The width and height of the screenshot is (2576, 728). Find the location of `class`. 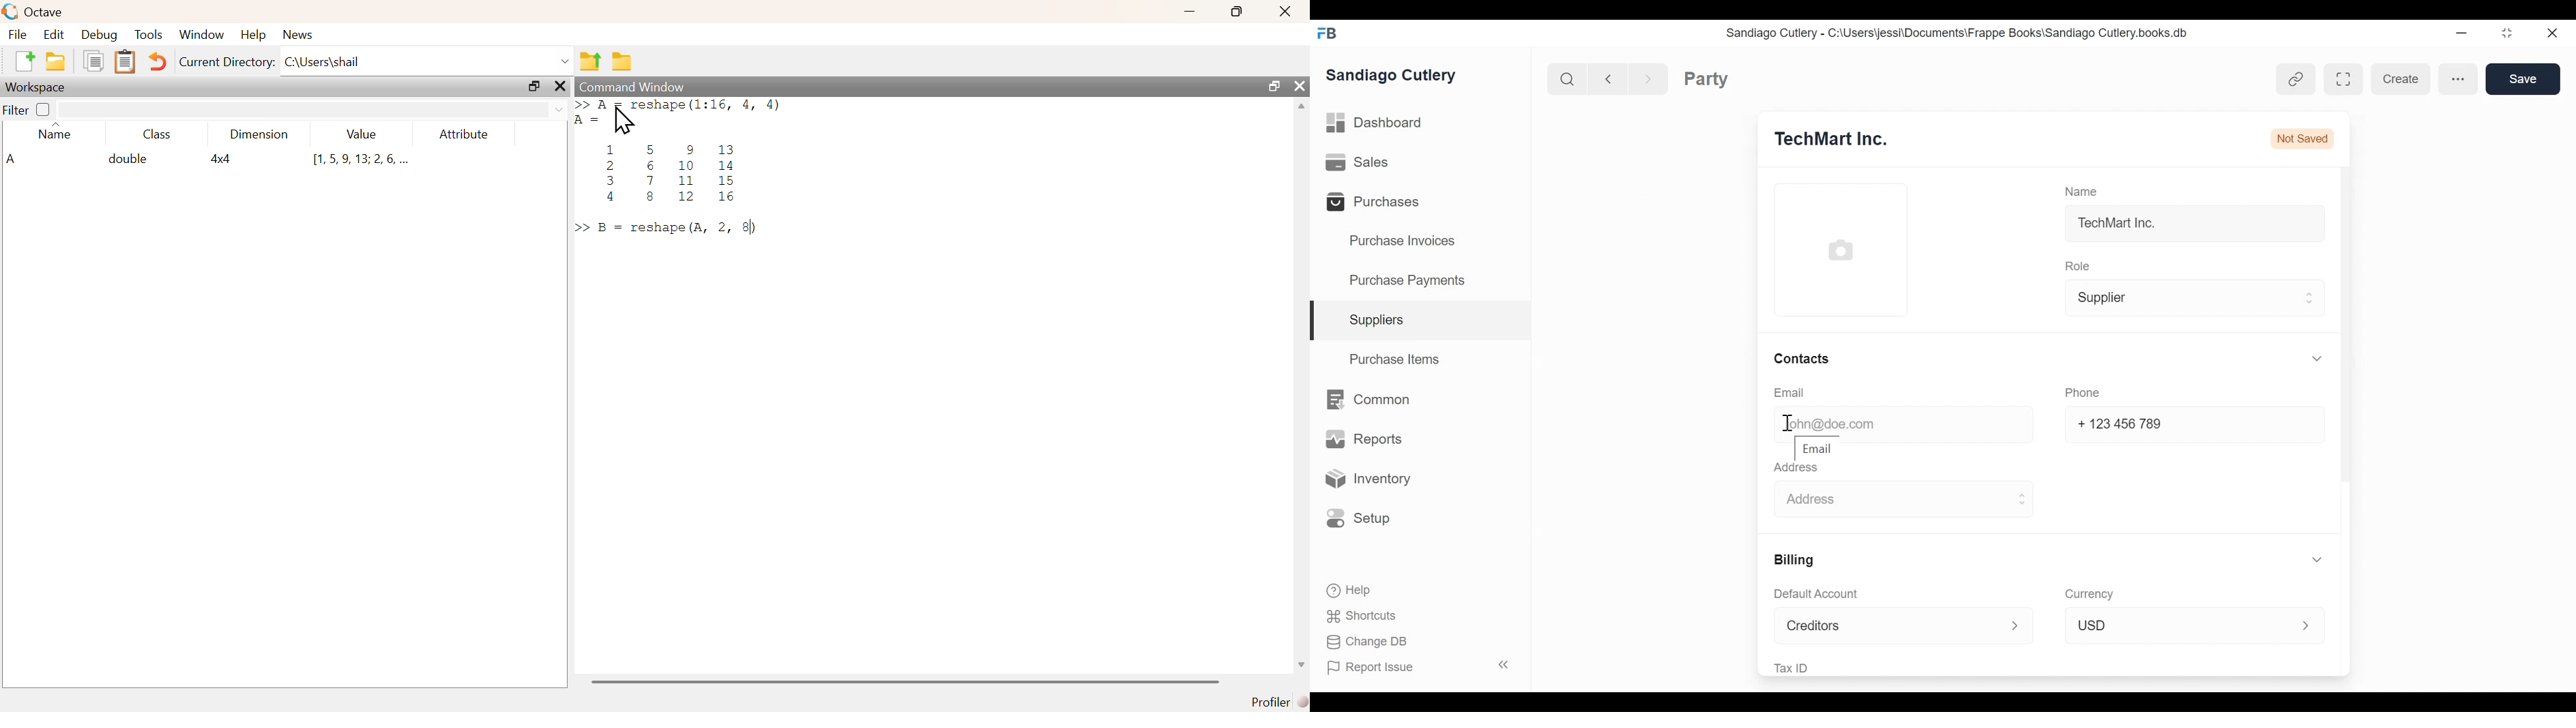

class is located at coordinates (158, 135).